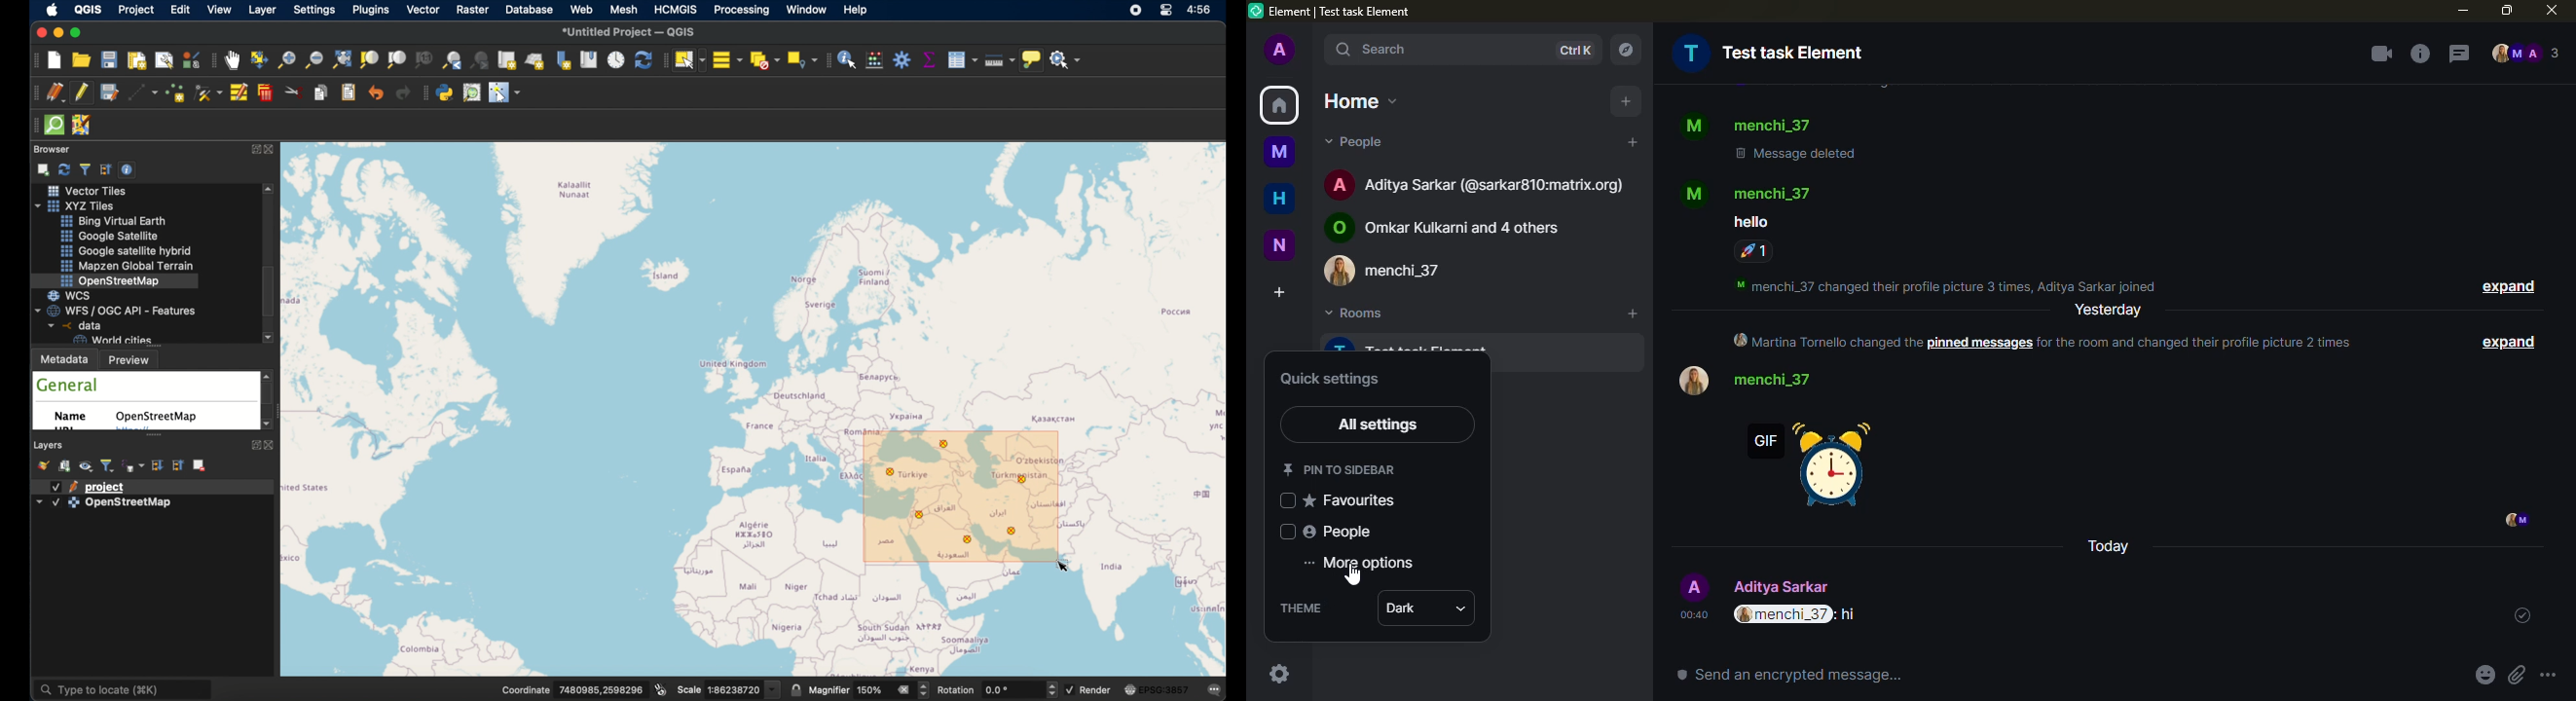 The height and width of the screenshot is (728, 2576). What do you see at coordinates (848, 60) in the screenshot?
I see `identify feature` at bounding box center [848, 60].